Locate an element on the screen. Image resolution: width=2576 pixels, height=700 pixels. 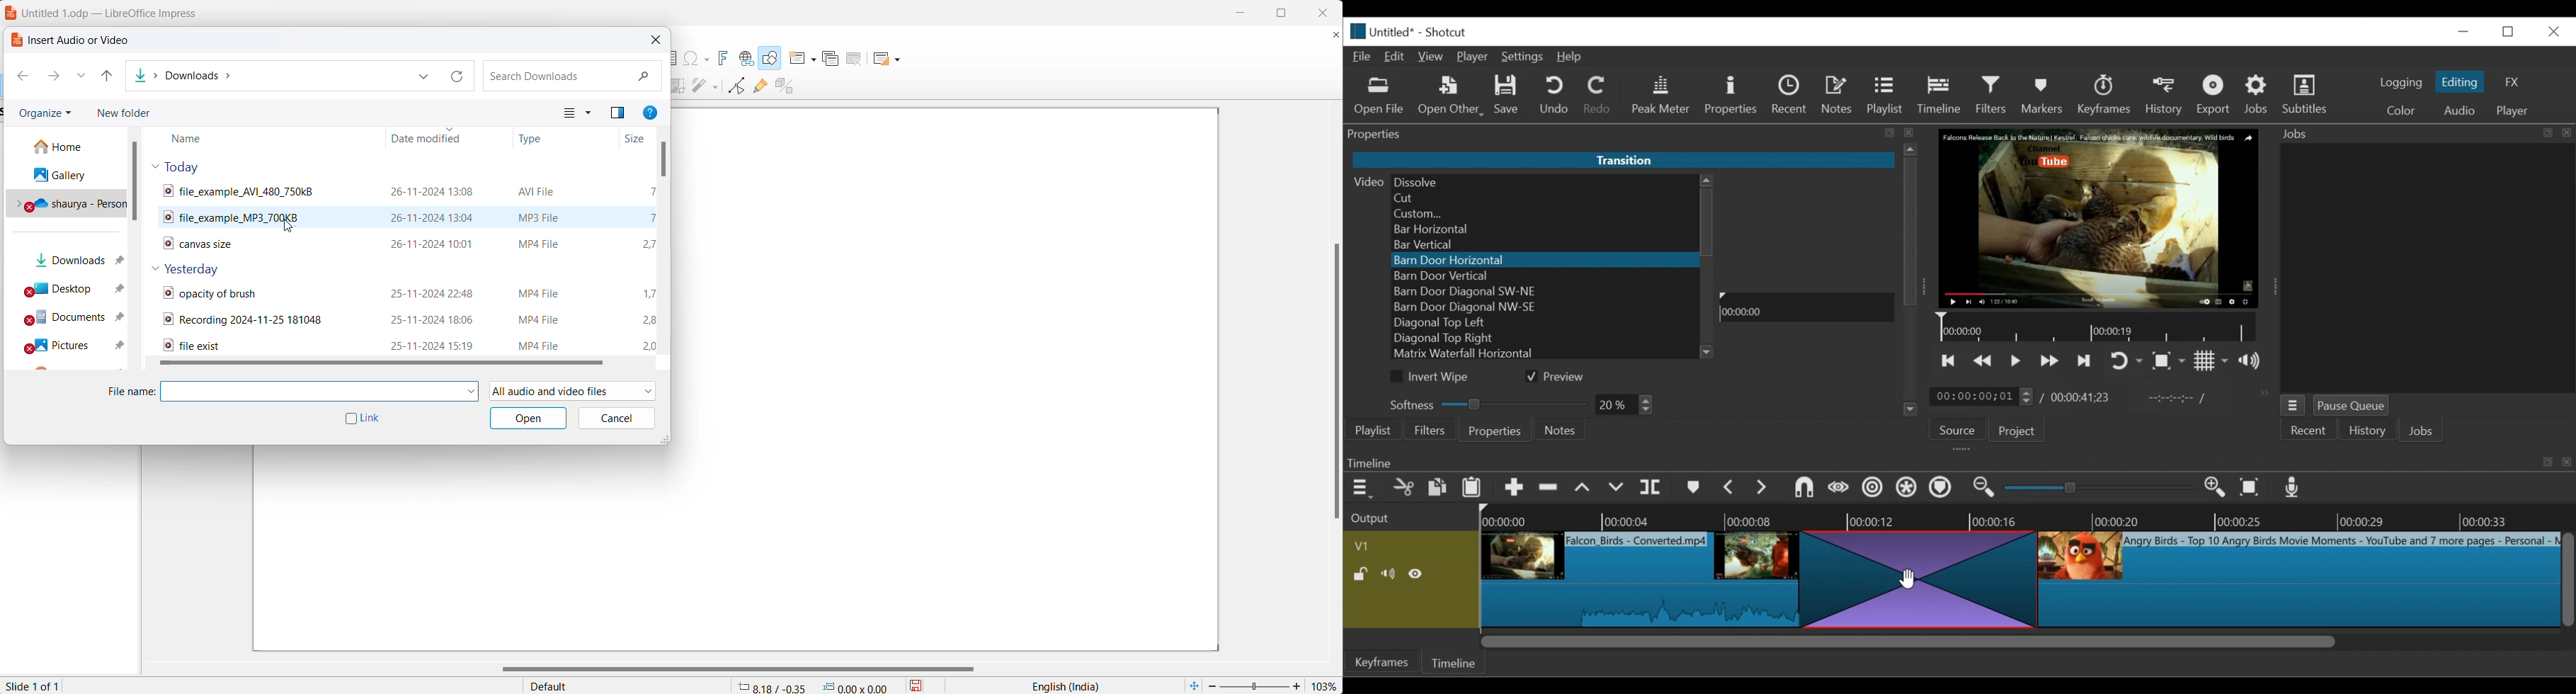
Player is located at coordinates (1474, 57).